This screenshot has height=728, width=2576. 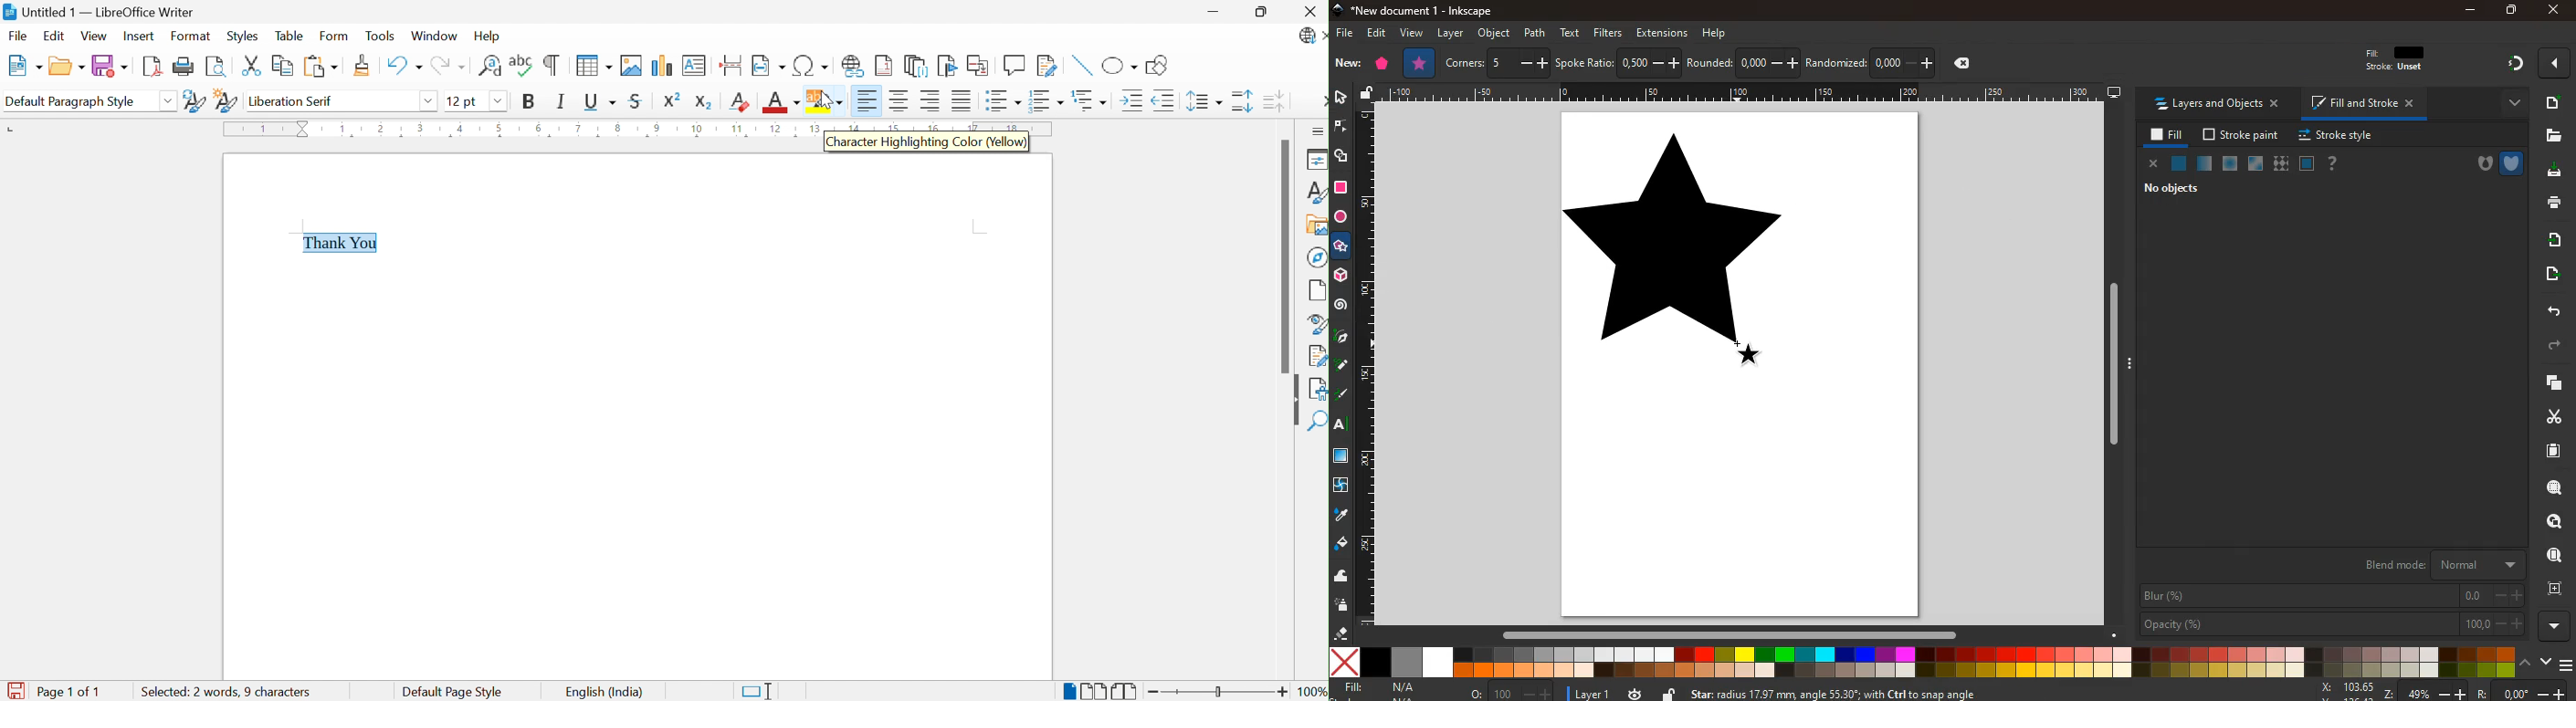 What do you see at coordinates (2550, 417) in the screenshot?
I see `cut` at bounding box center [2550, 417].